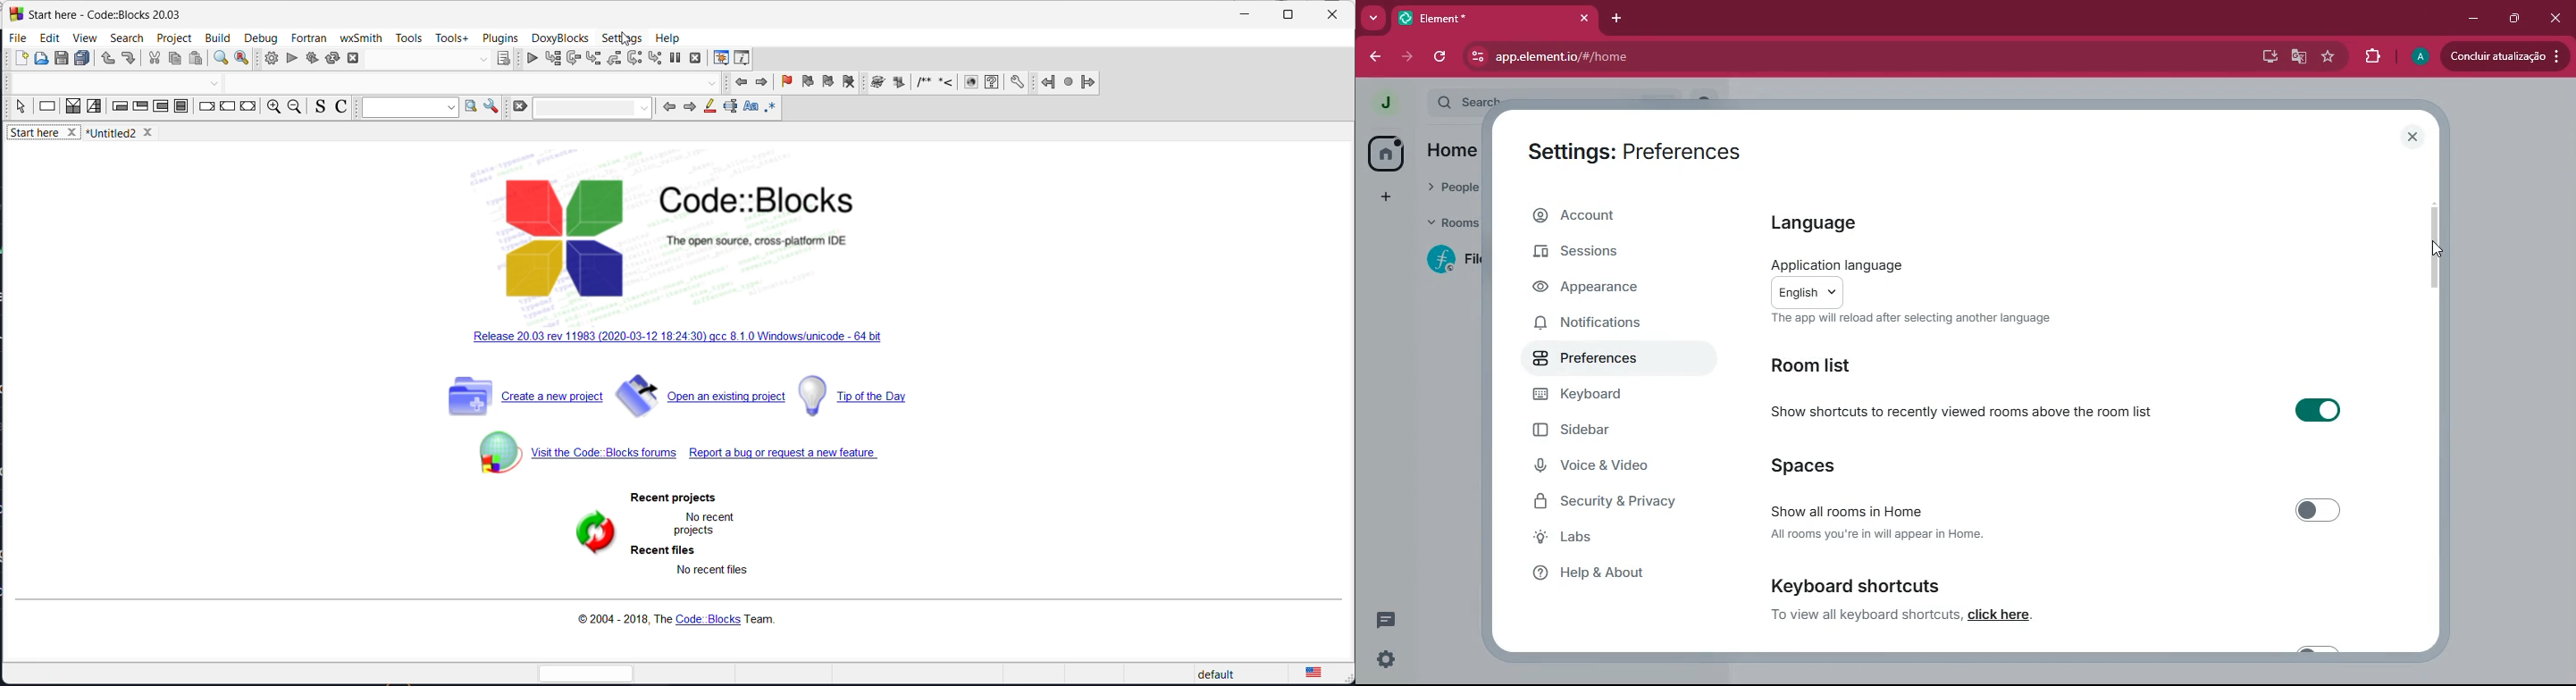  I want to click on preferences, so click(1603, 362).